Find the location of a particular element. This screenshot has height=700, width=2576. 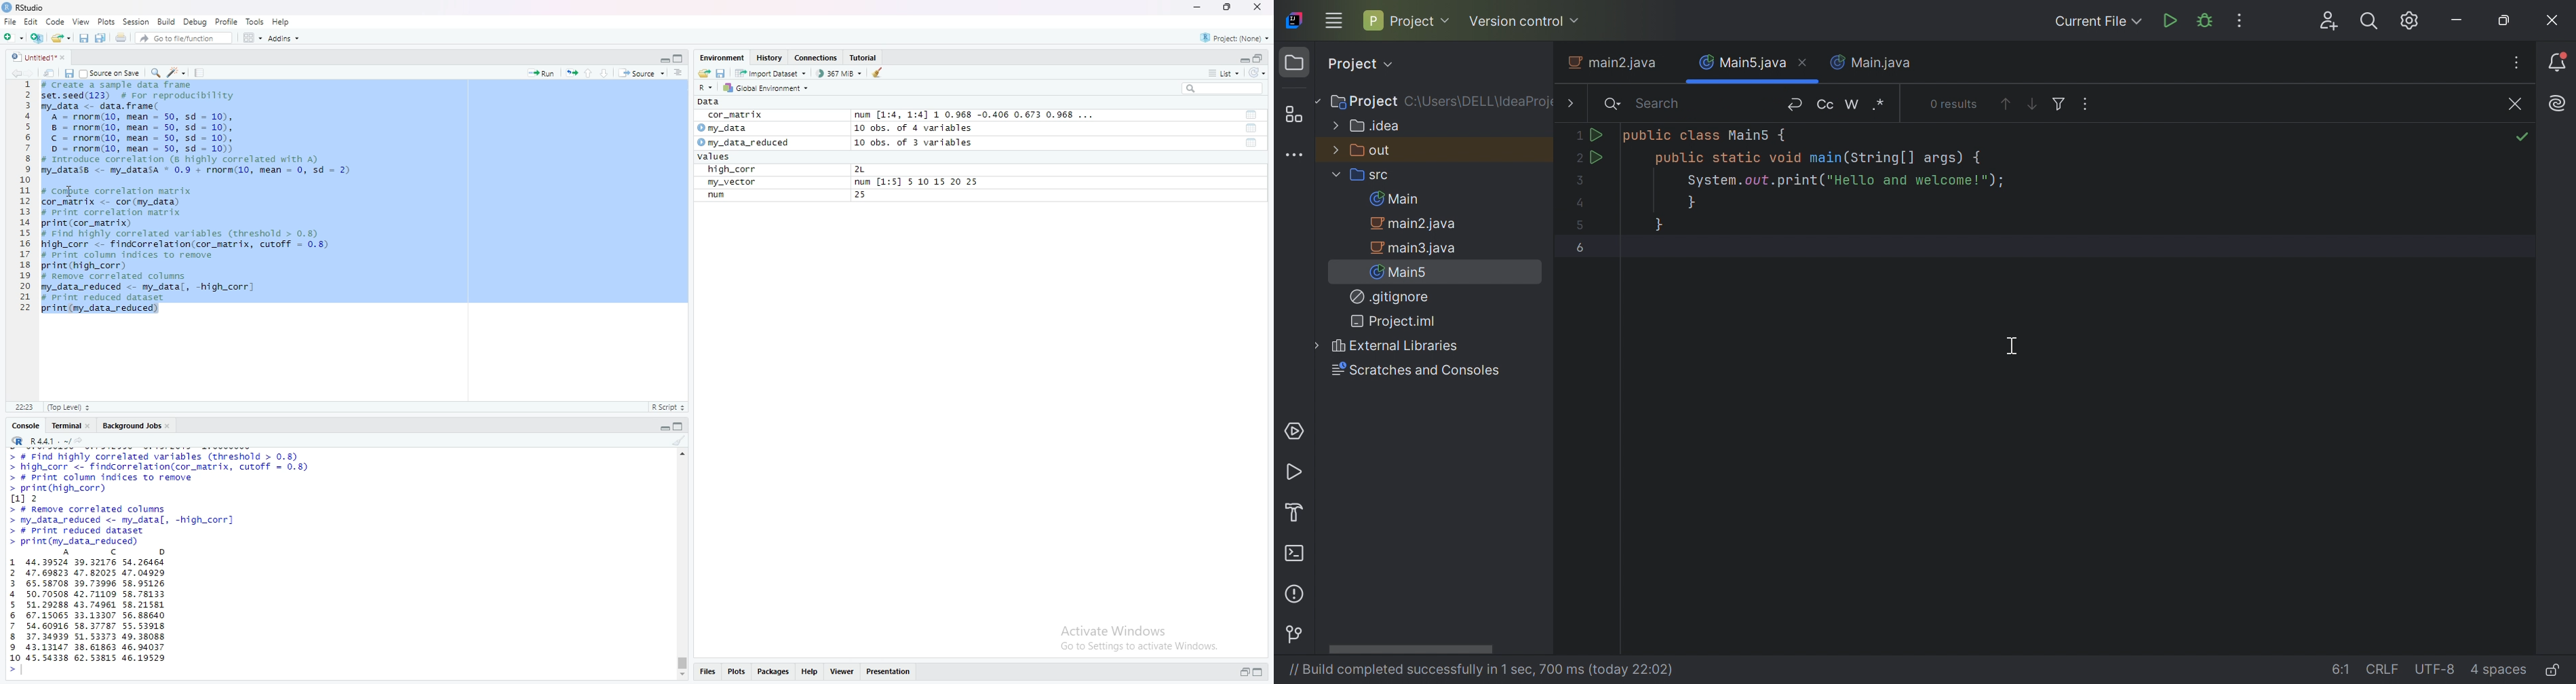

Import Dataset  is located at coordinates (771, 73).